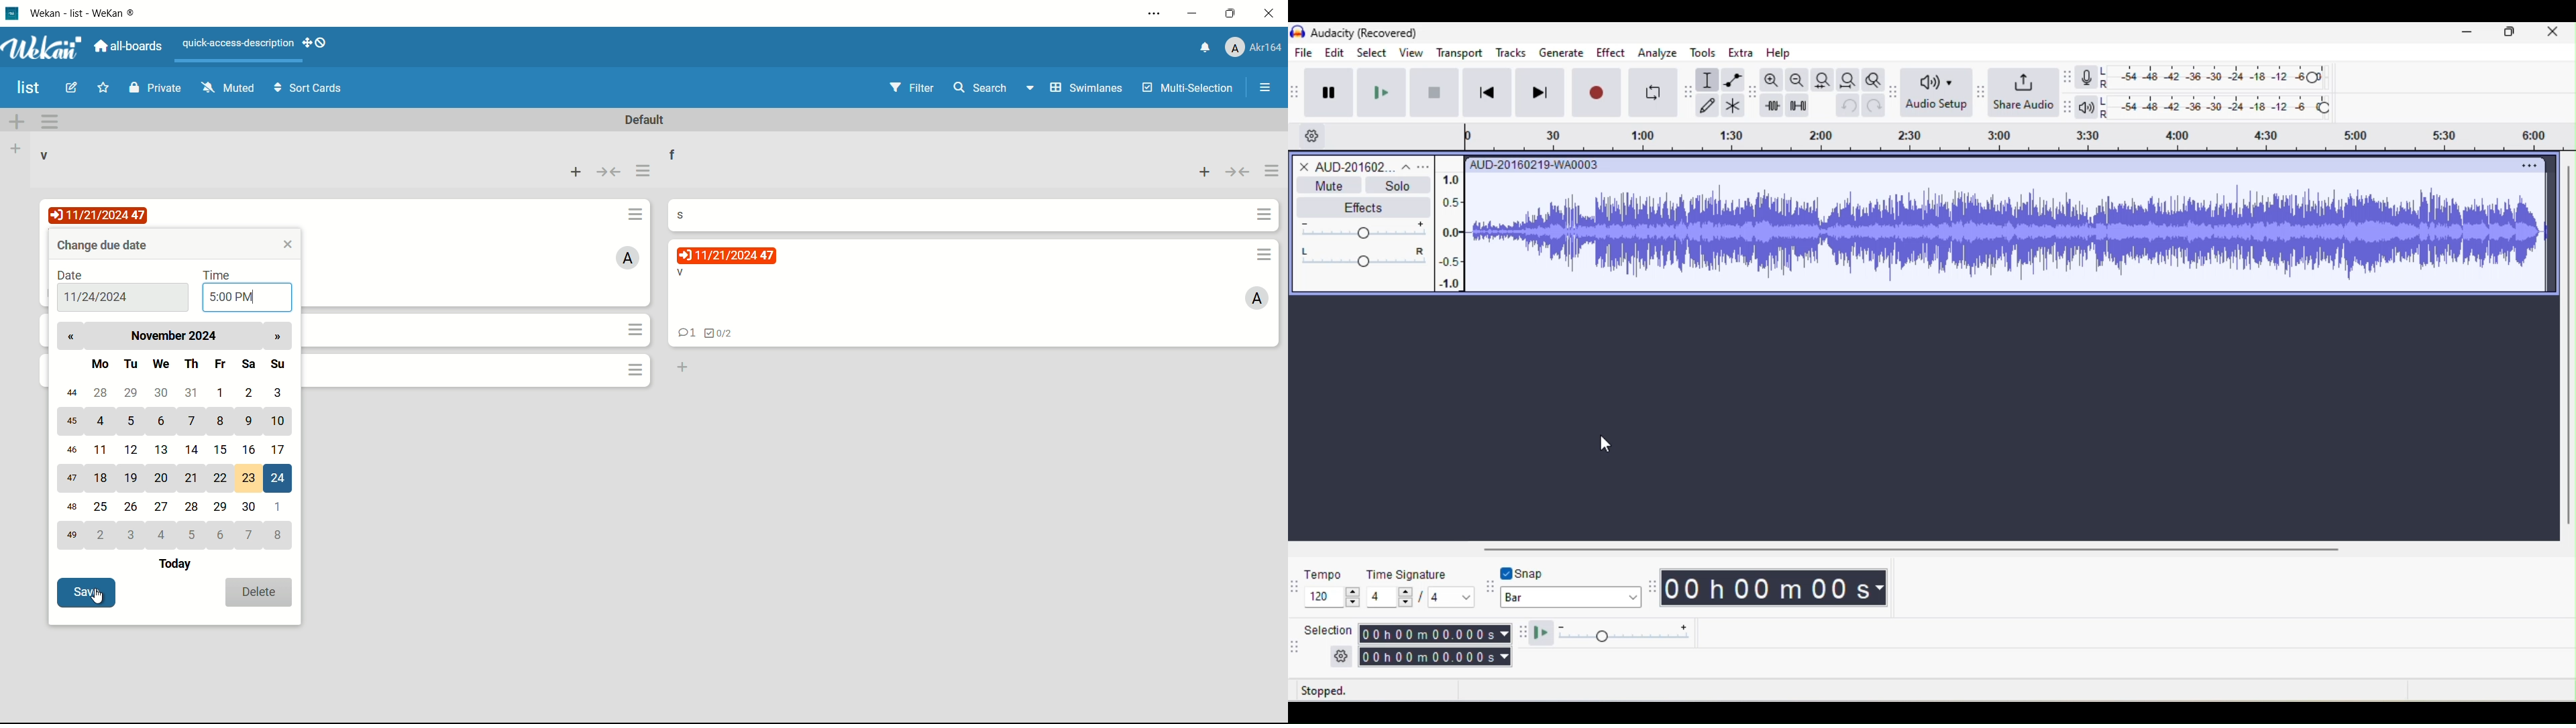 This screenshot has height=728, width=2576. What do you see at coordinates (1366, 204) in the screenshot?
I see `effects` at bounding box center [1366, 204].